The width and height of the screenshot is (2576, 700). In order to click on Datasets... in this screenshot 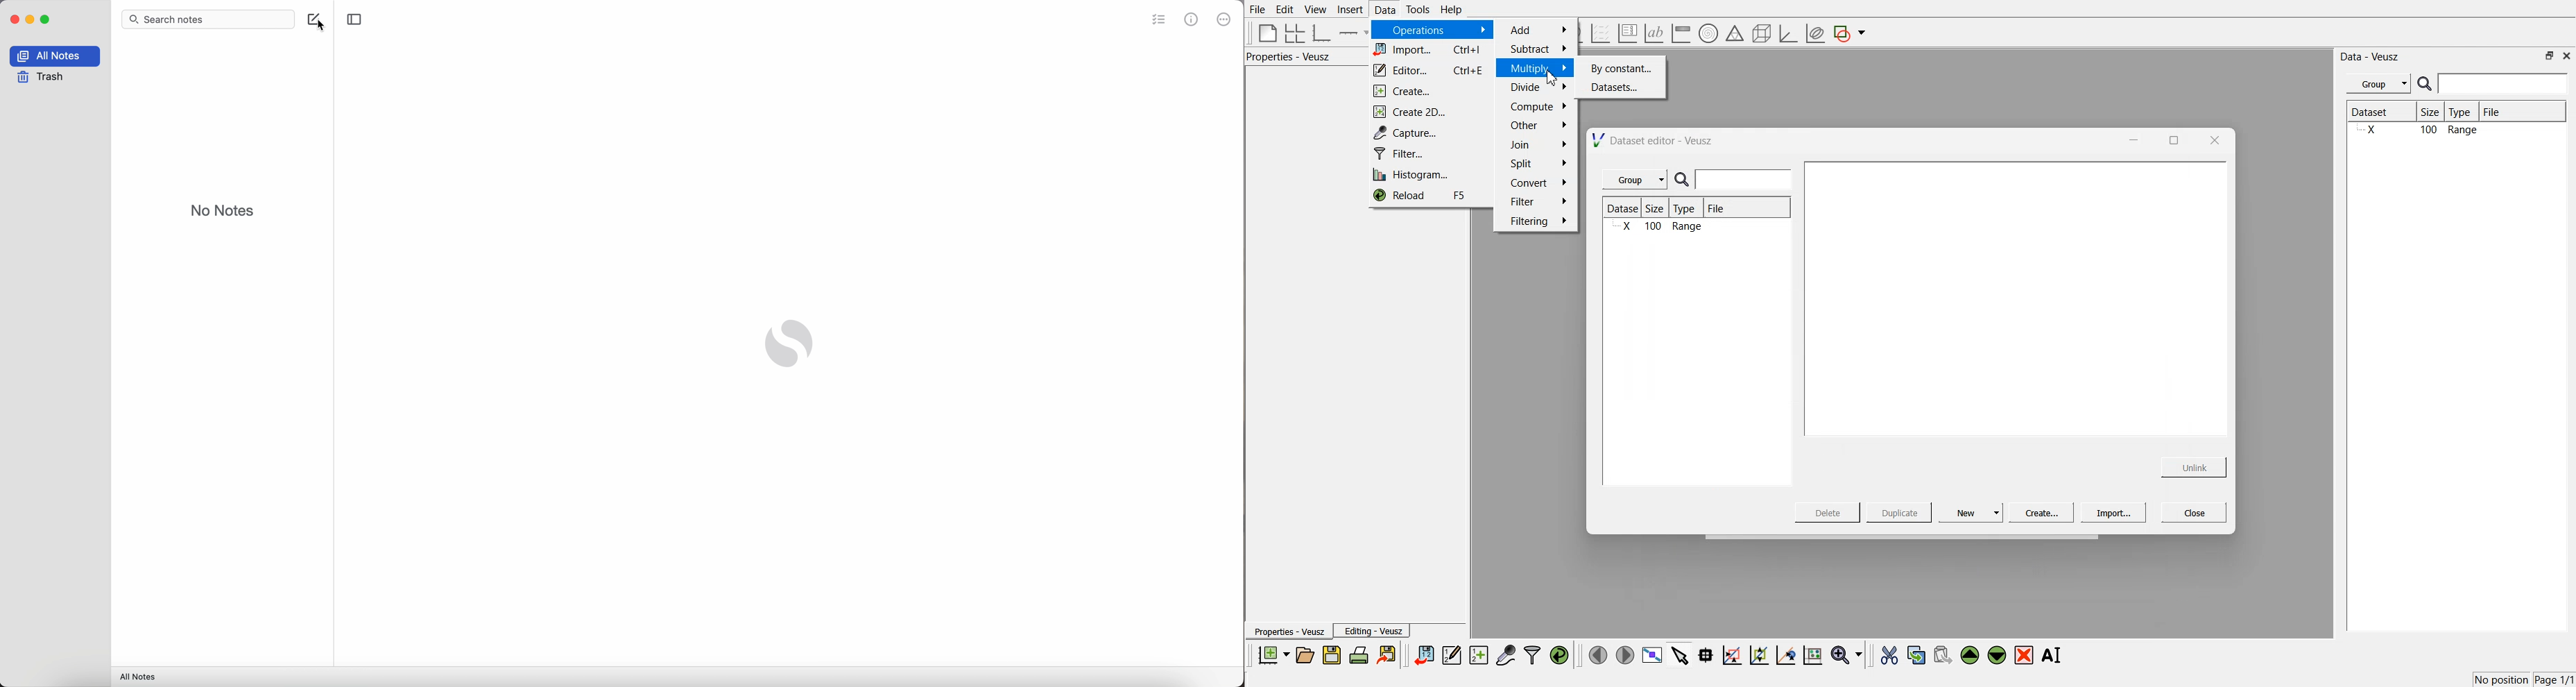, I will do `click(1624, 88)`.